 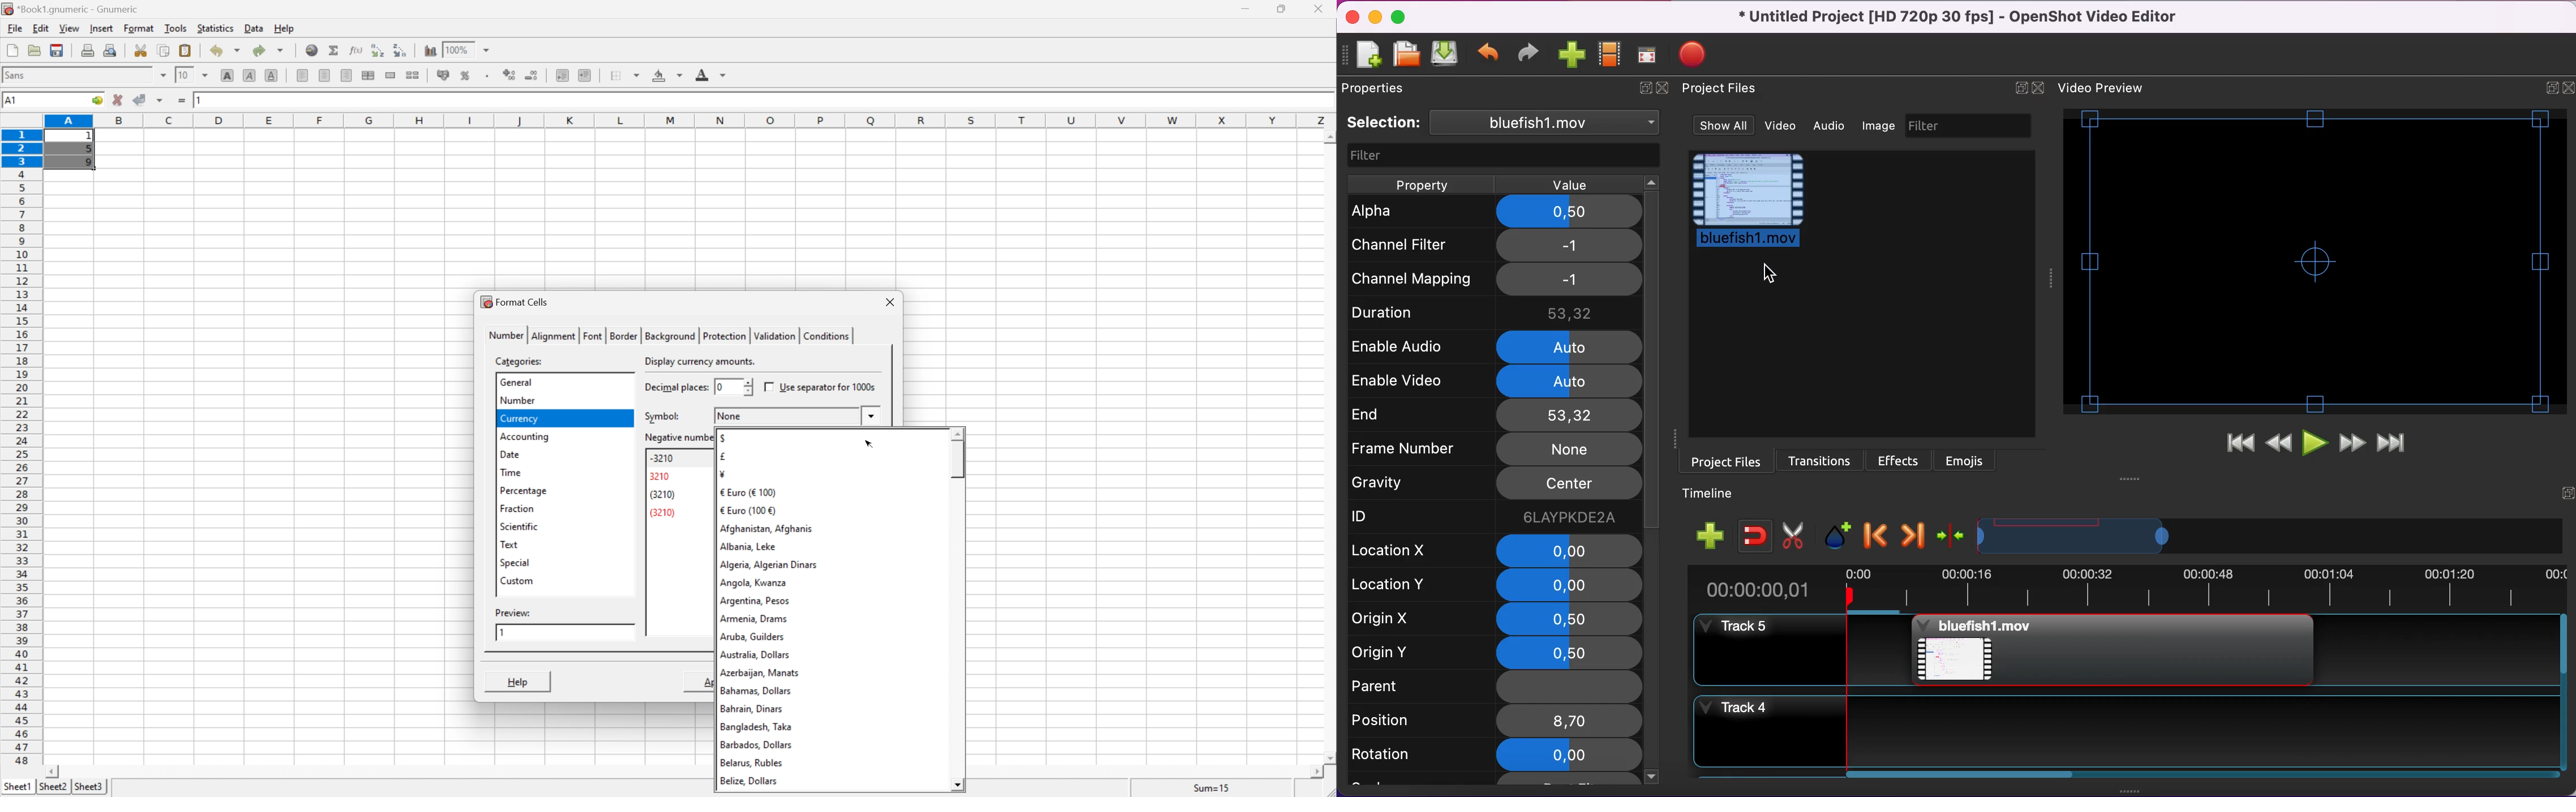 I want to click on 0,5, so click(x=1572, y=654).